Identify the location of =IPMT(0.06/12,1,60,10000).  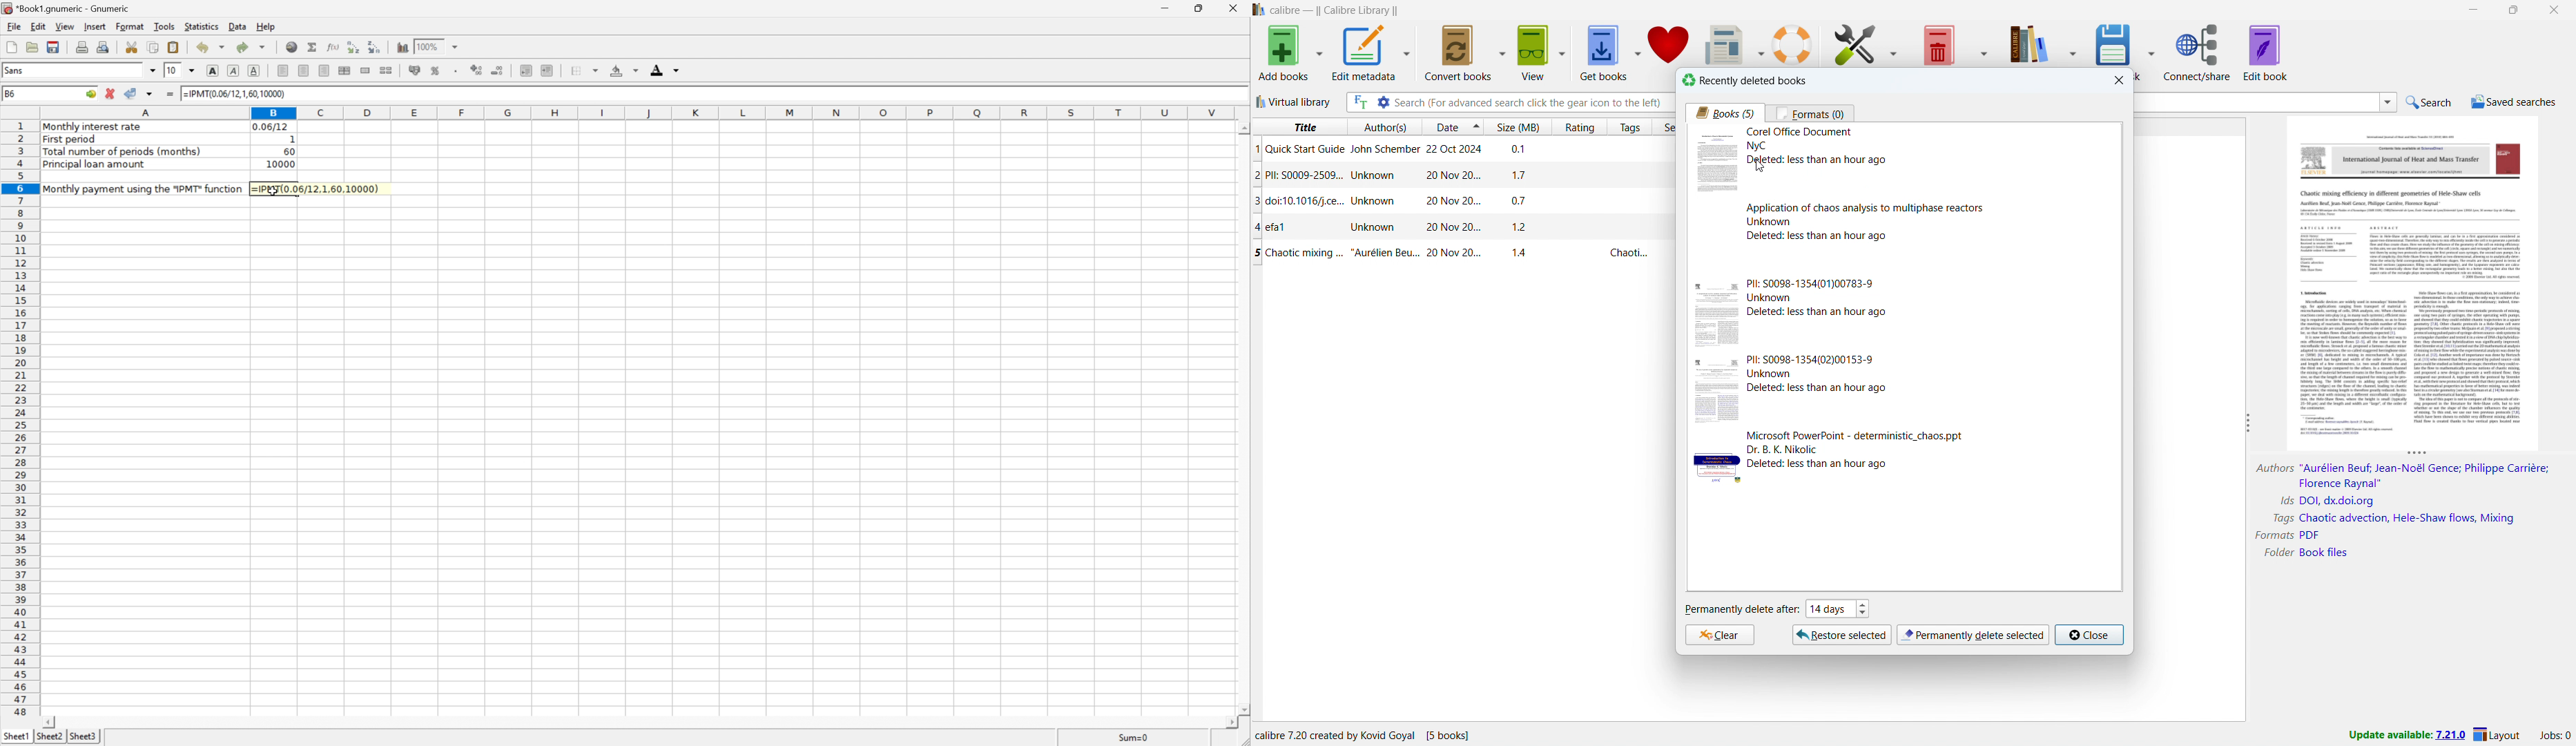
(318, 189).